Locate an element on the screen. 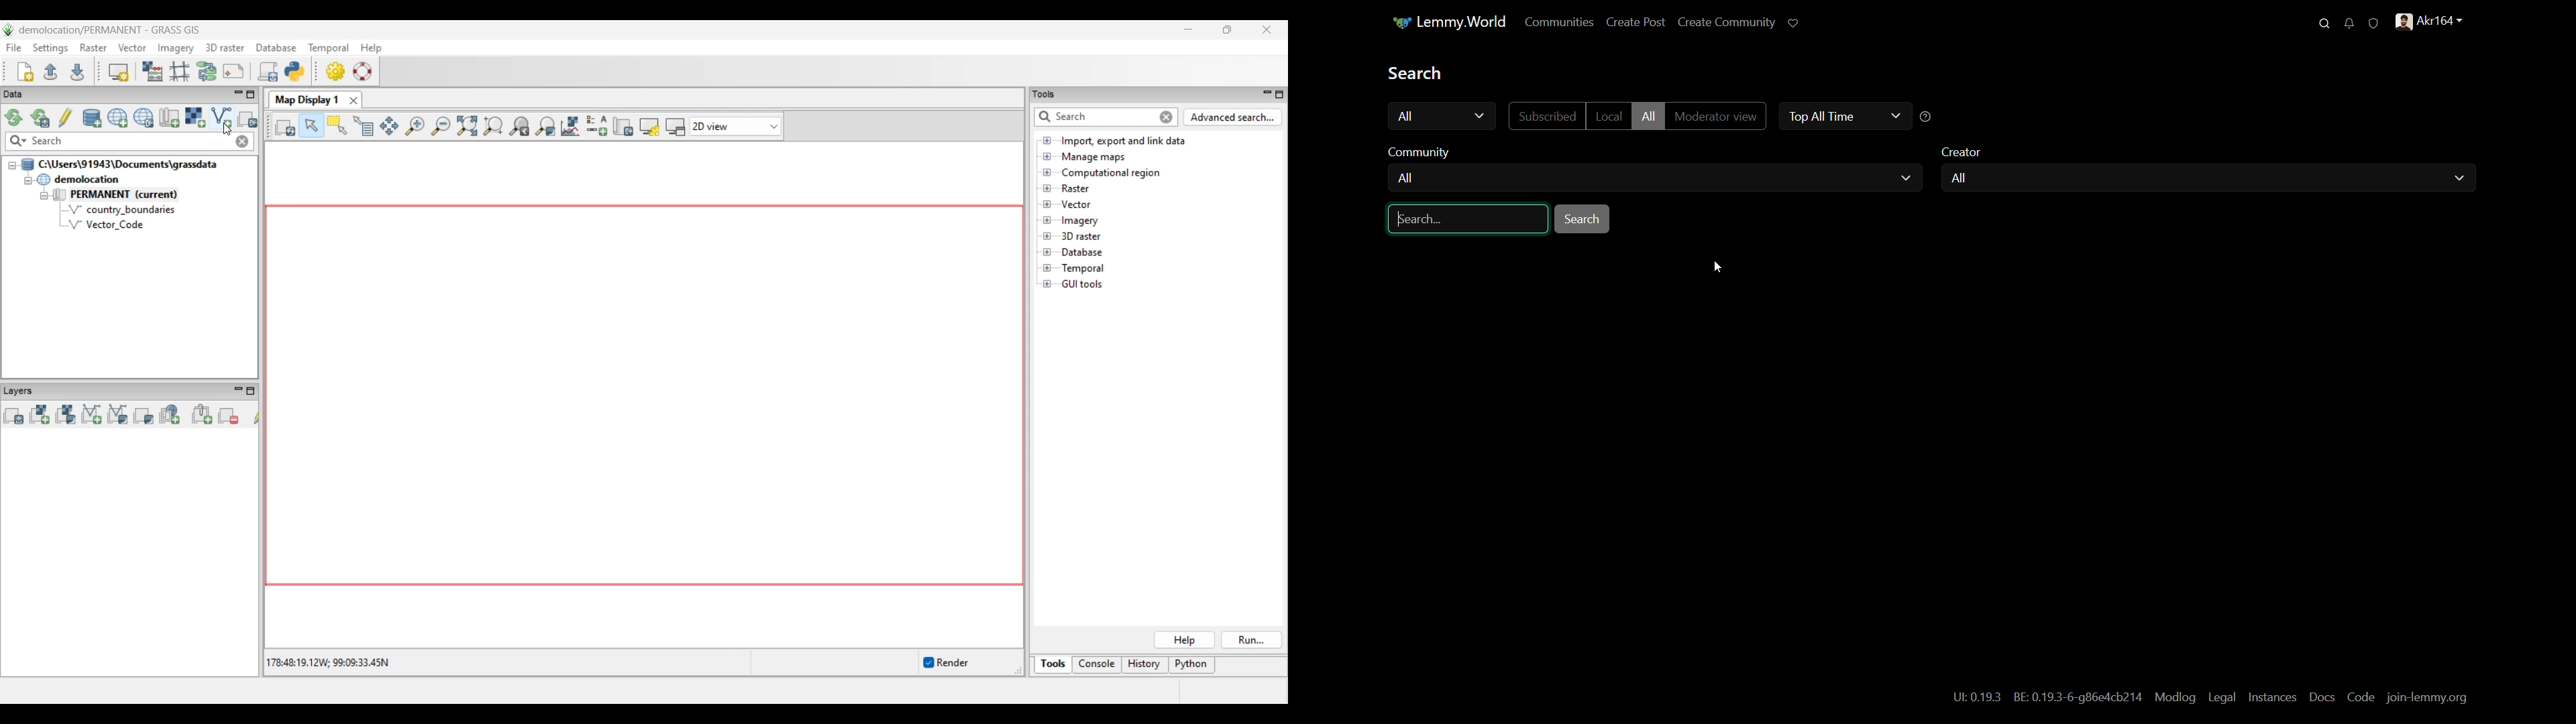 This screenshot has height=728, width=2576. community is located at coordinates (1423, 152).